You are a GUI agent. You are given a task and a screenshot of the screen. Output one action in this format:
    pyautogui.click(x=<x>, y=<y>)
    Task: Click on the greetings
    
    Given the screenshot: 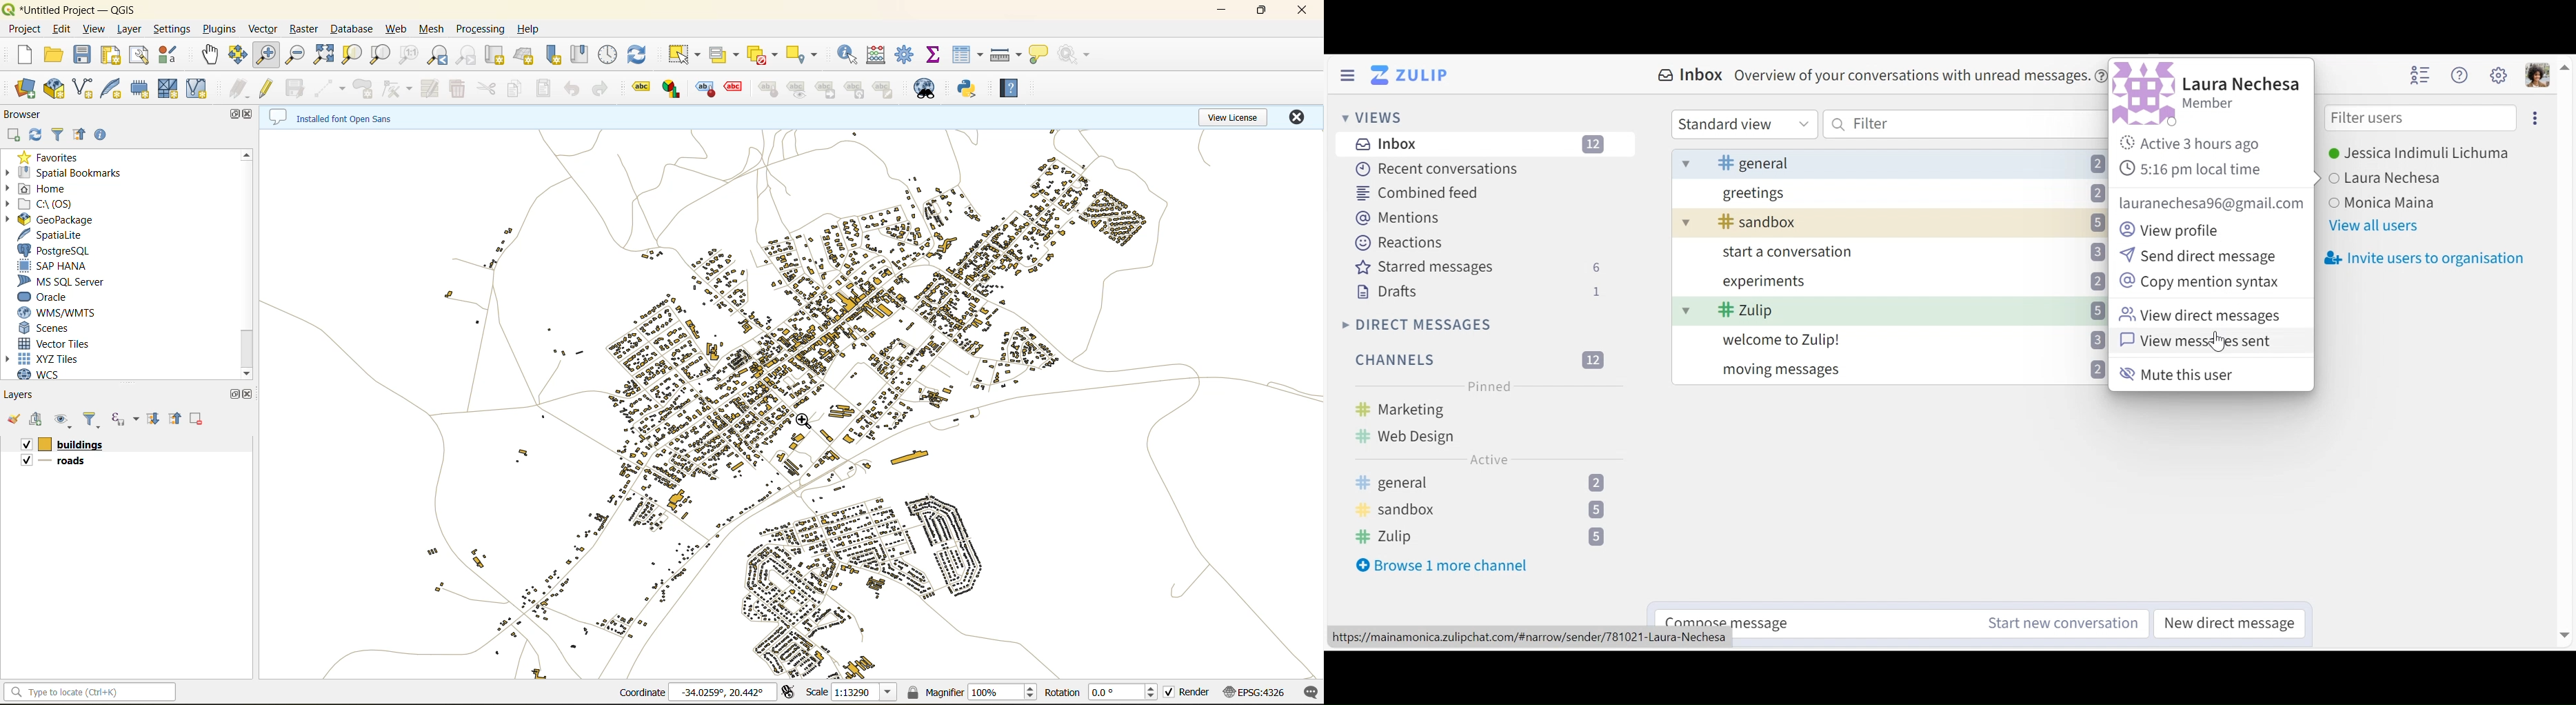 What is the action you would take?
    pyautogui.click(x=1912, y=192)
    